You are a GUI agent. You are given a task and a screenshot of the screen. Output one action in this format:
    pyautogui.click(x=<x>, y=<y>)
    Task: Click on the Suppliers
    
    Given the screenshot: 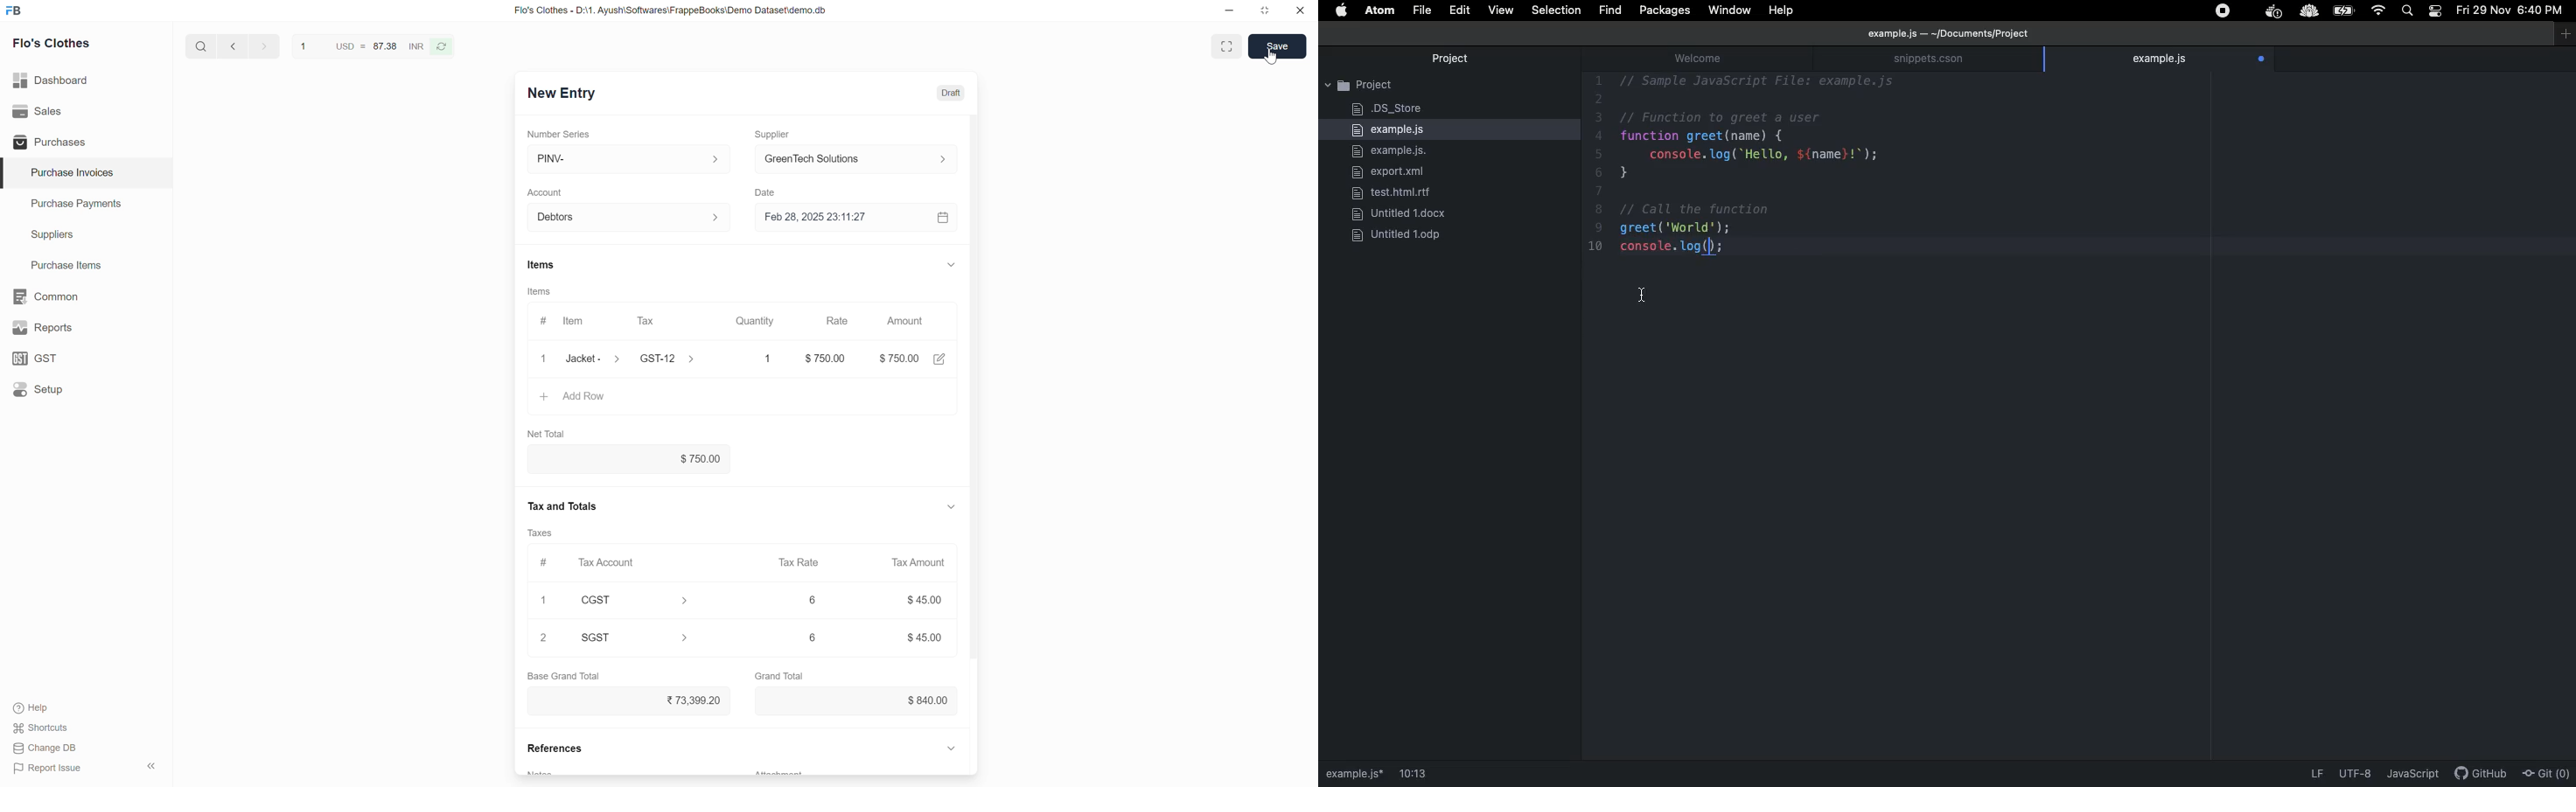 What is the action you would take?
    pyautogui.click(x=86, y=235)
    